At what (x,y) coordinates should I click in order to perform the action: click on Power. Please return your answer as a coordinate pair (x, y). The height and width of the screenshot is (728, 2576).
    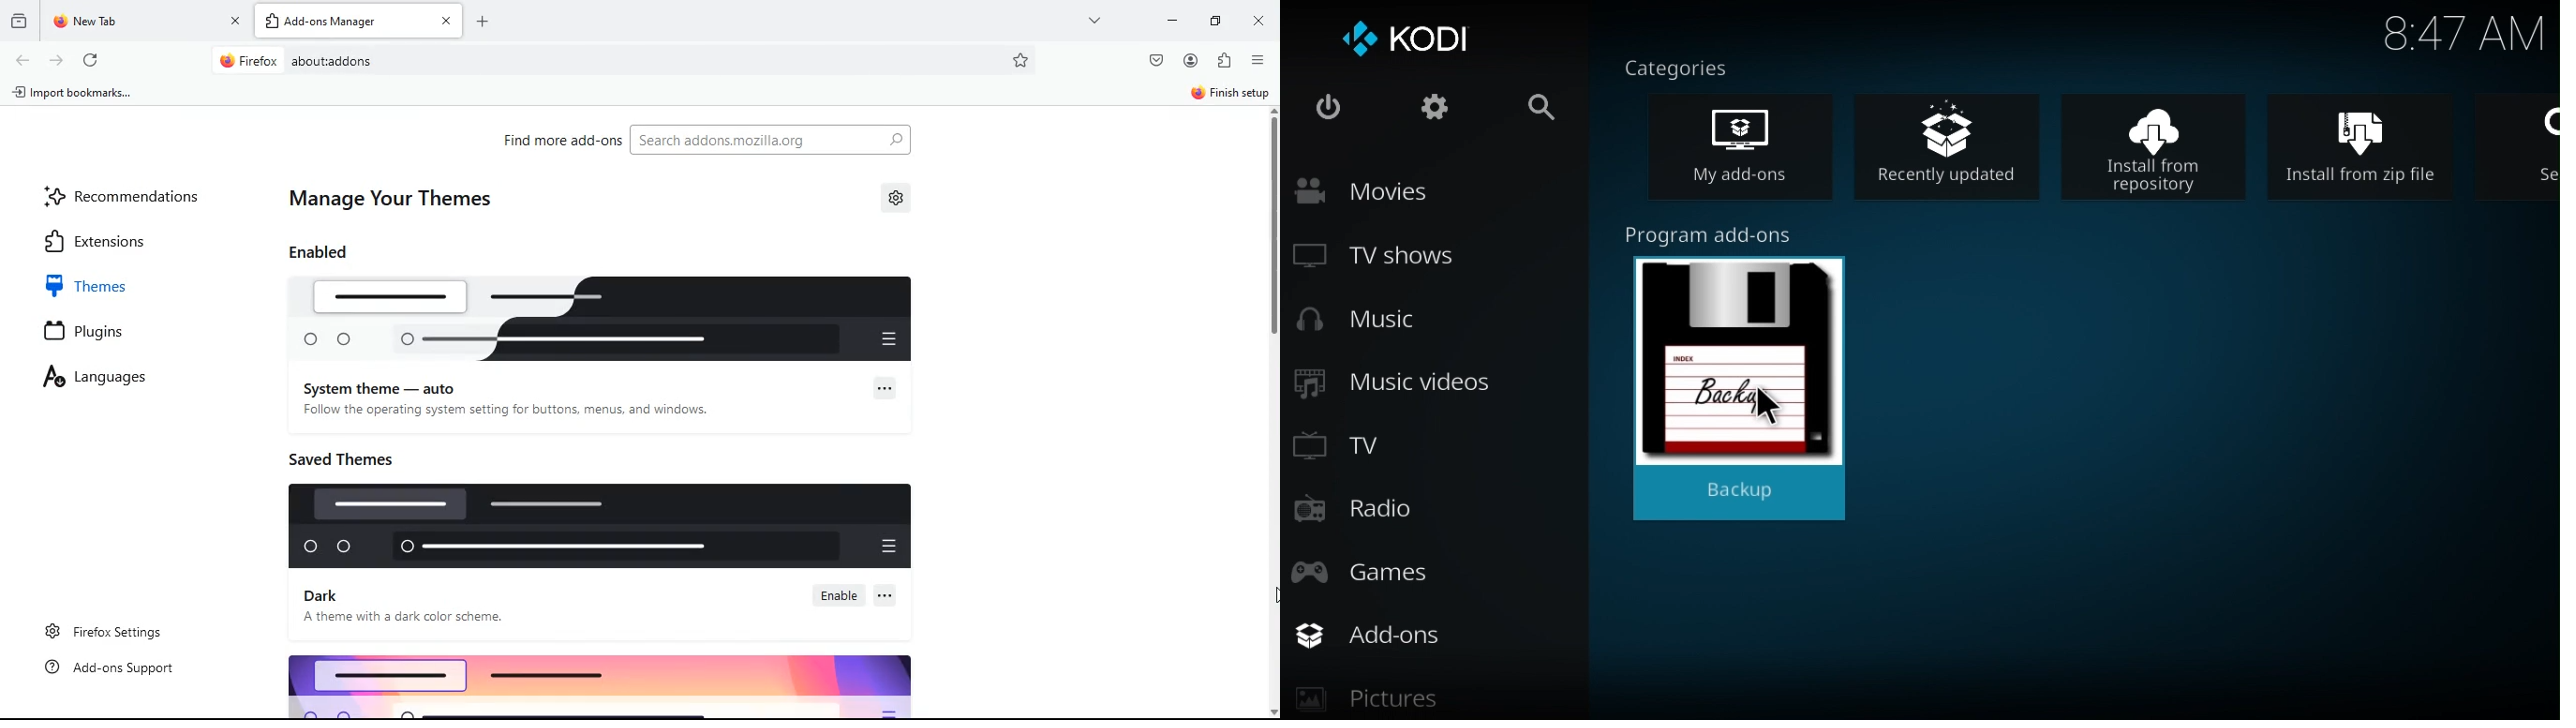
    Looking at the image, I should click on (1328, 111).